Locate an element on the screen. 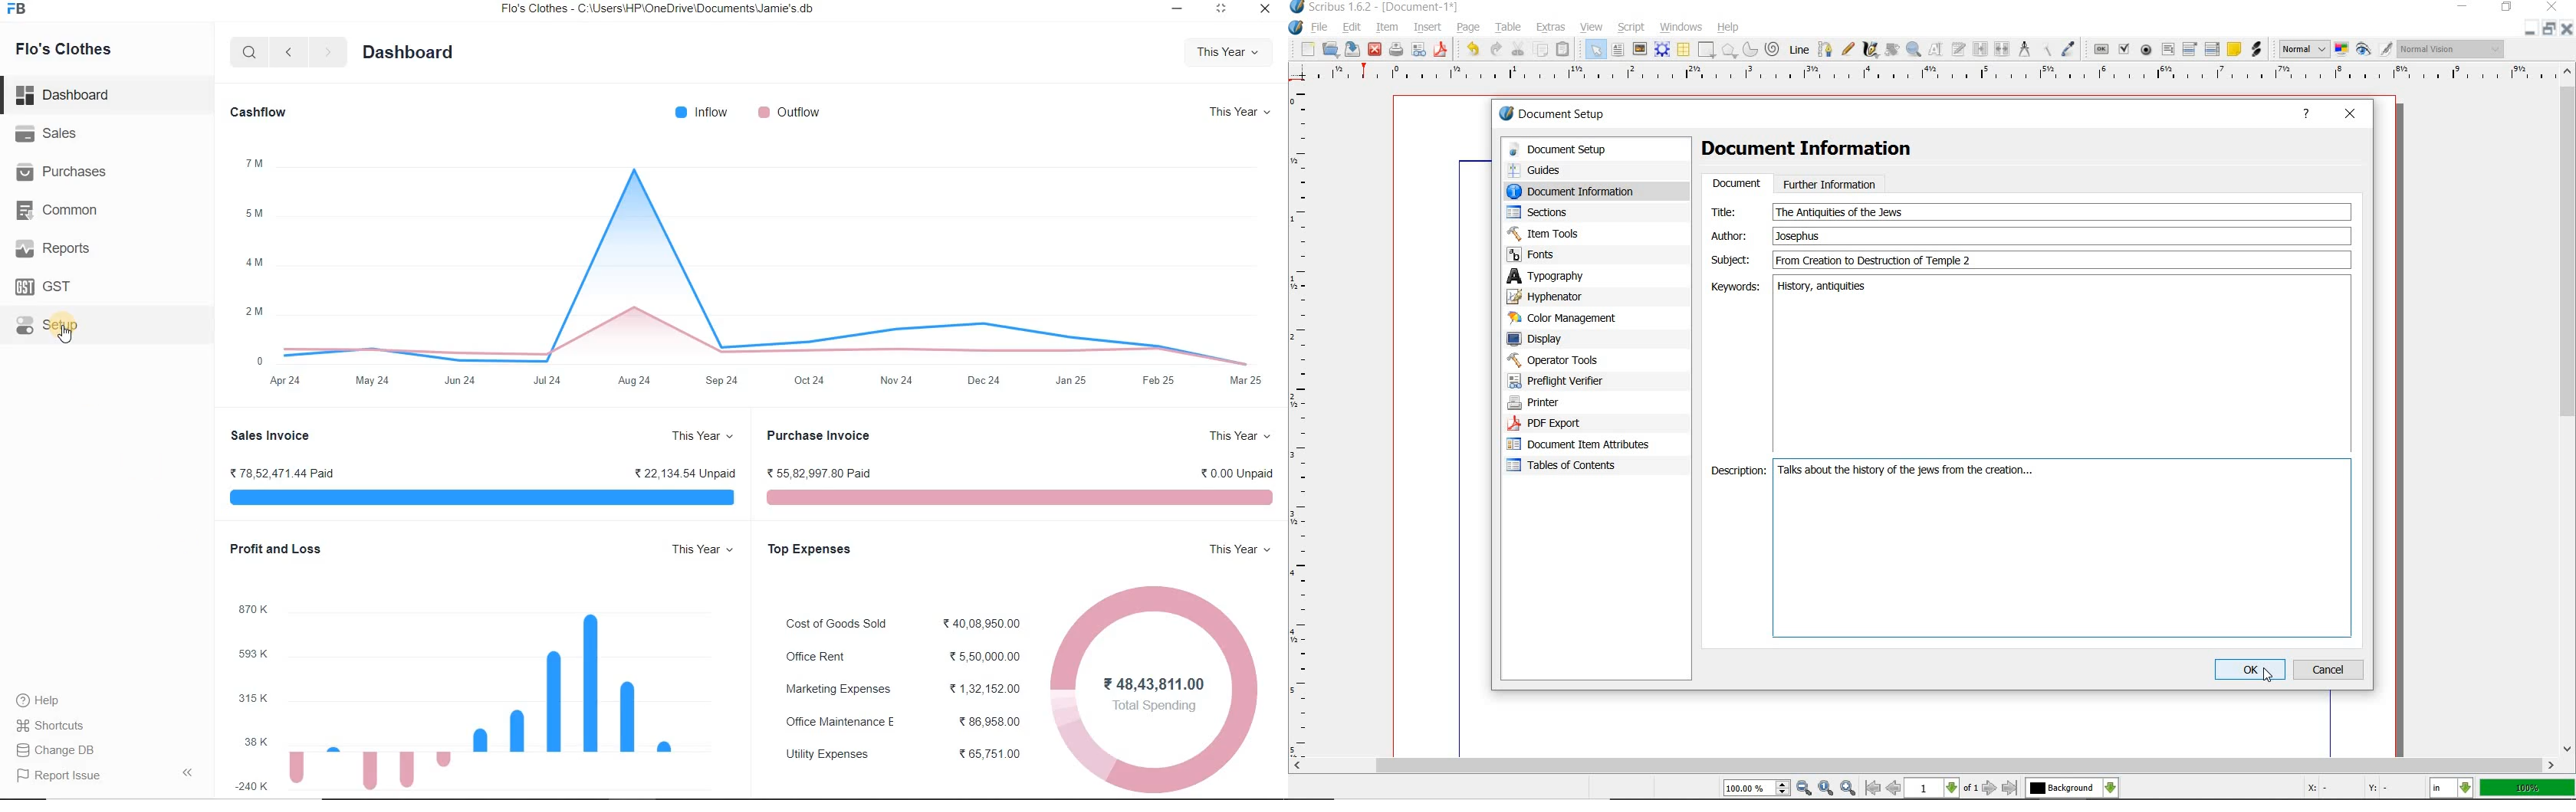 This screenshot has height=812, width=2576. Description is located at coordinates (1736, 472).